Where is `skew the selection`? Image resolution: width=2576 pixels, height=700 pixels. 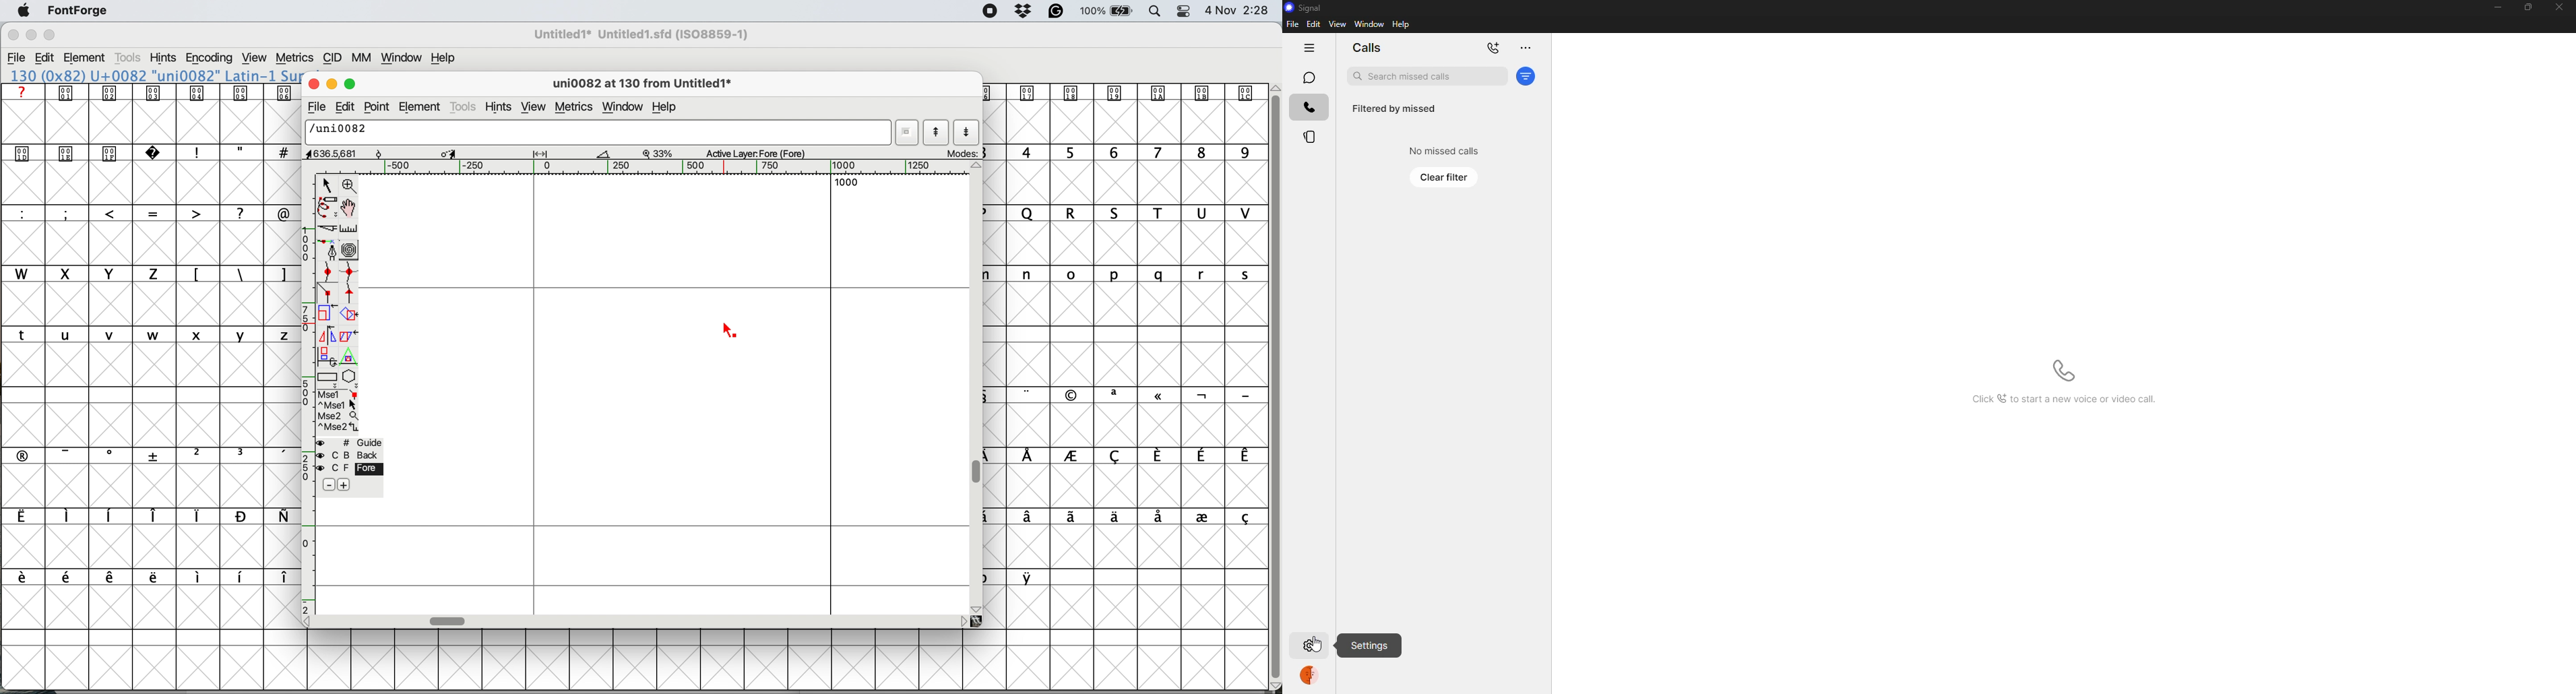 skew the selection is located at coordinates (347, 335).